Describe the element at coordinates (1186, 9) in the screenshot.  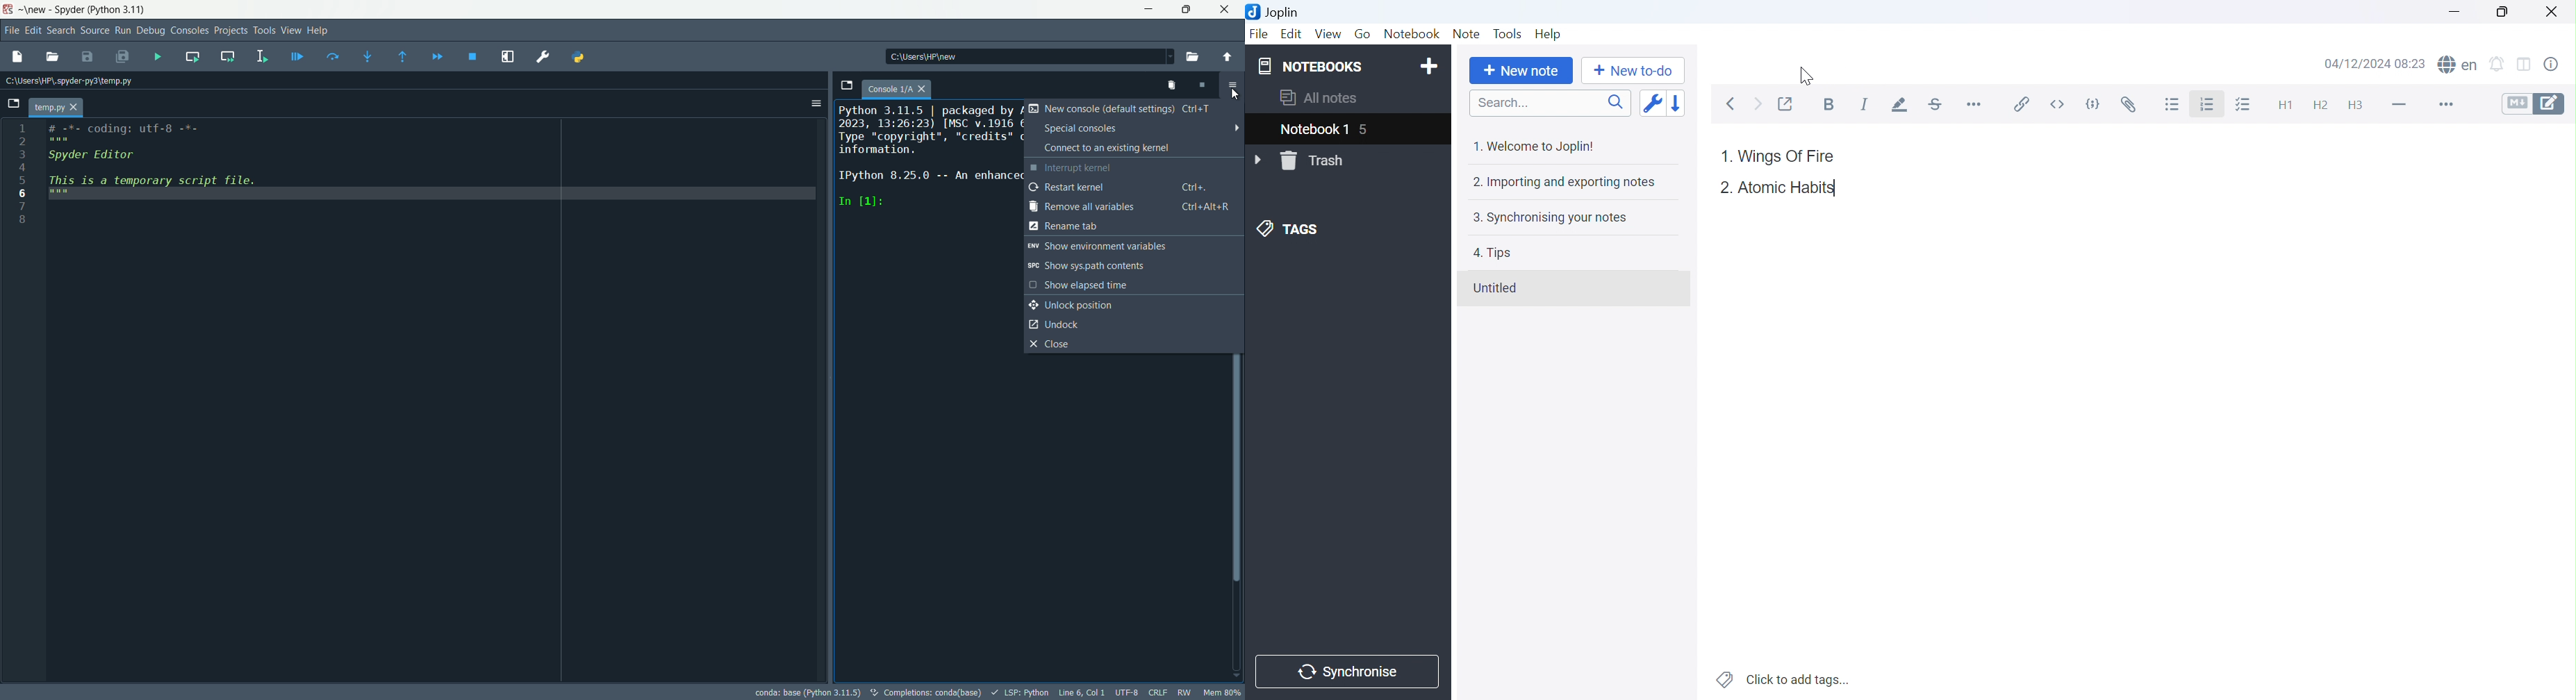
I see `restore` at that location.